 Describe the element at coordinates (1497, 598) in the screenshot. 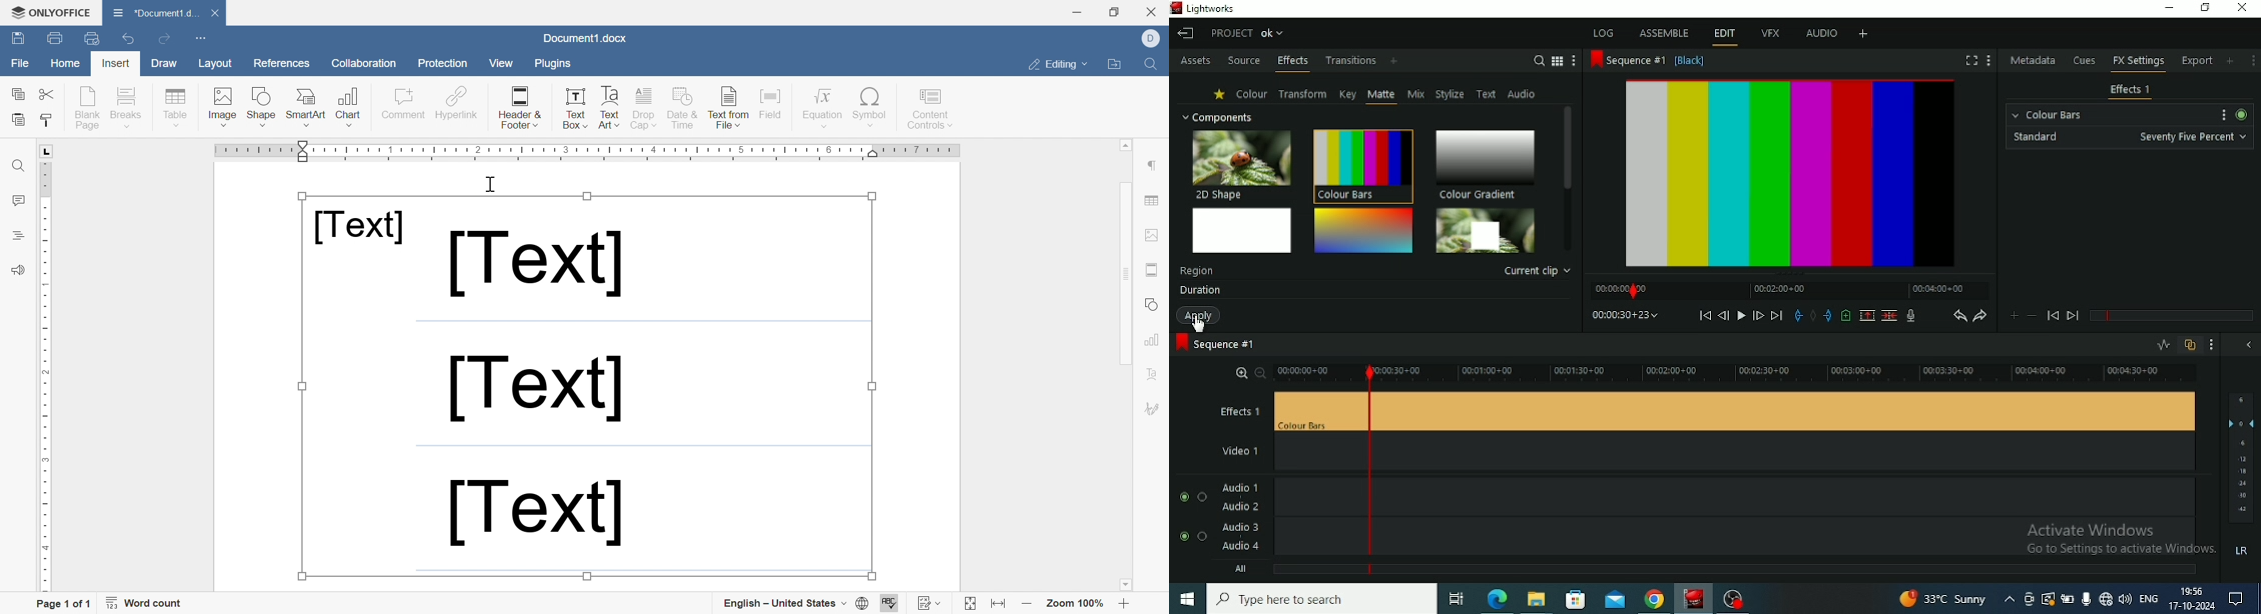

I see `Microsoft edge` at that location.